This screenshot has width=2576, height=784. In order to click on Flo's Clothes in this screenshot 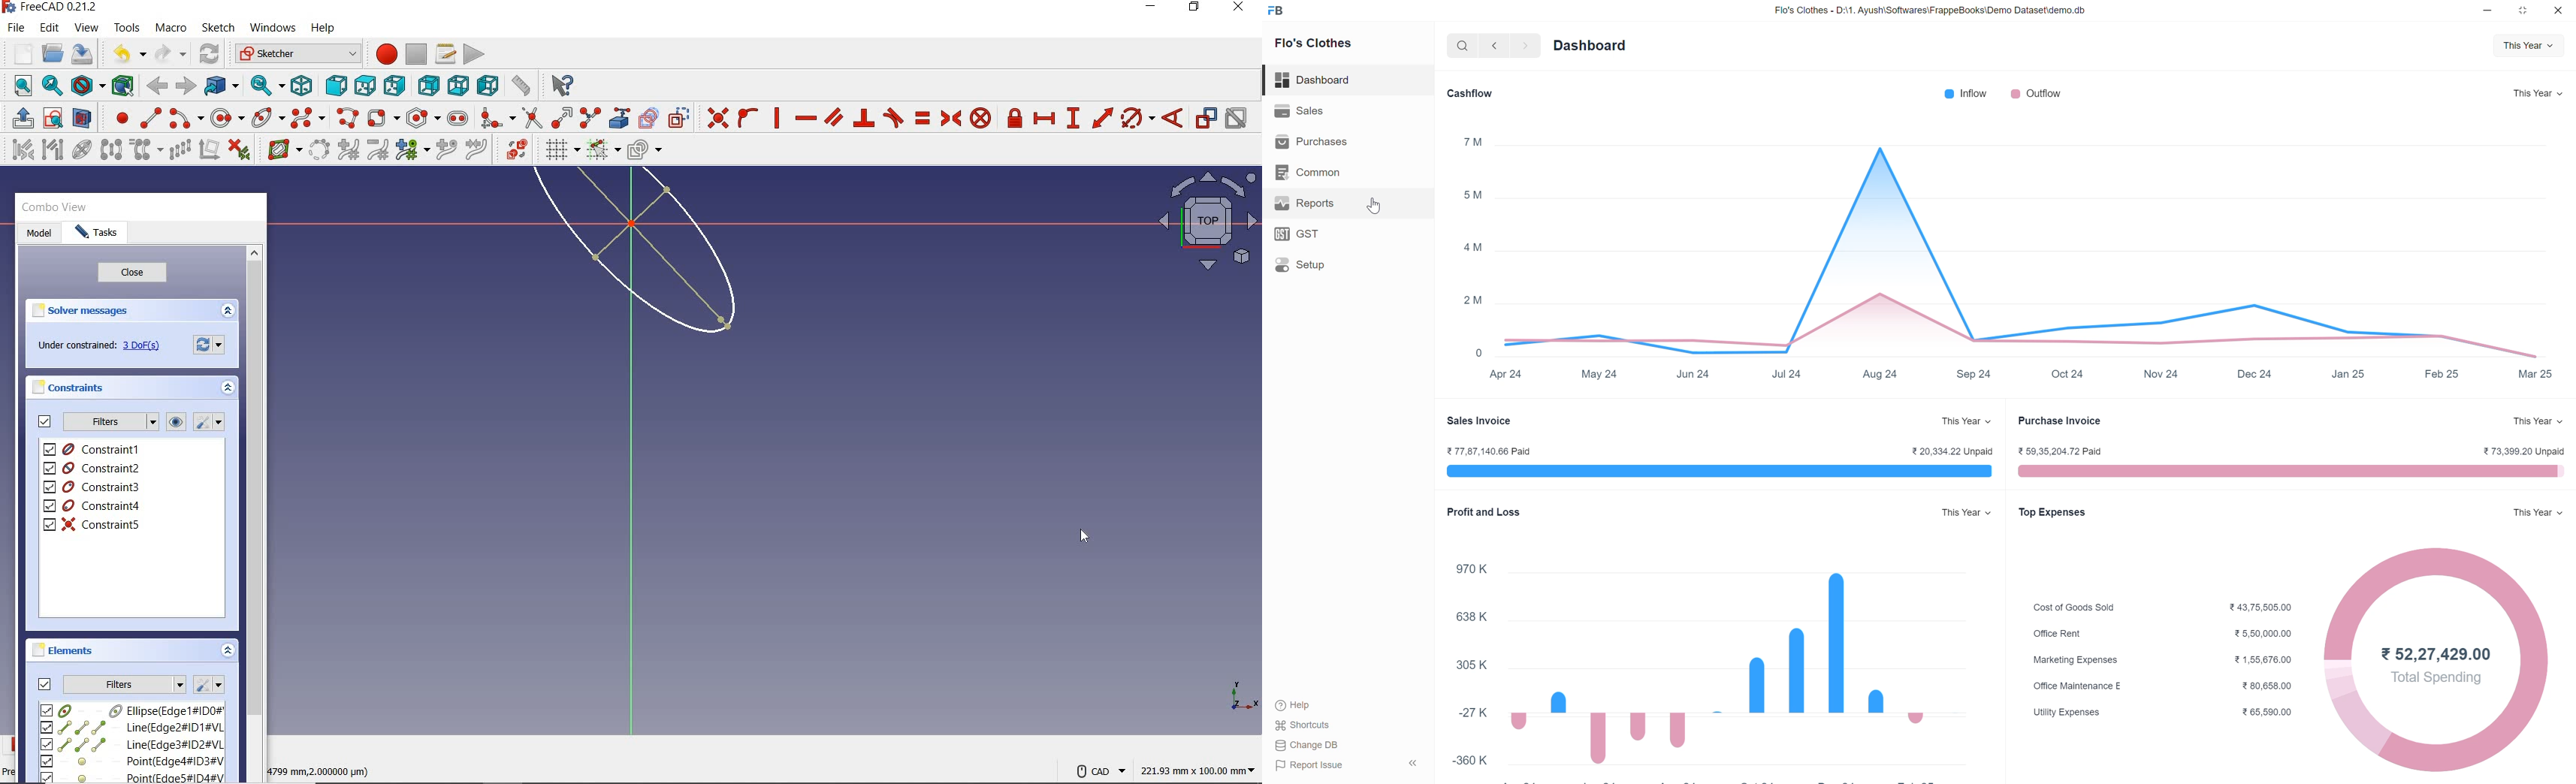, I will do `click(1315, 46)`.